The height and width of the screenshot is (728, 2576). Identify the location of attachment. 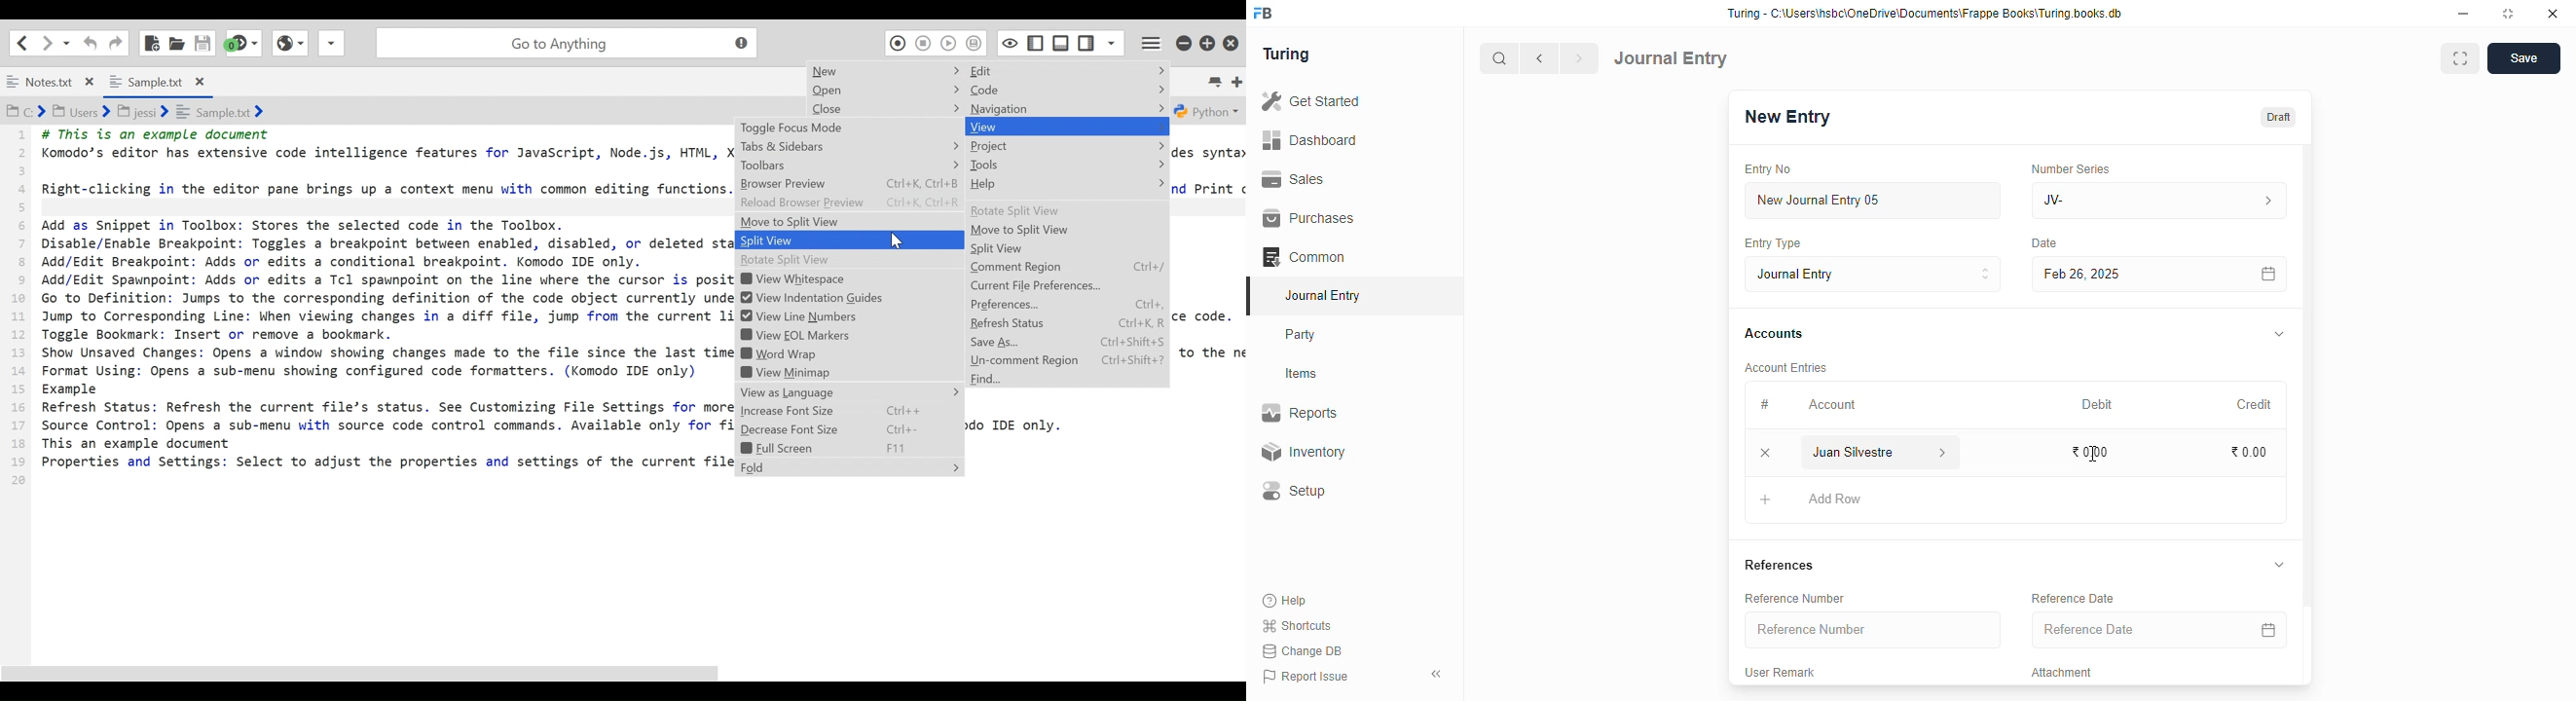
(2062, 673).